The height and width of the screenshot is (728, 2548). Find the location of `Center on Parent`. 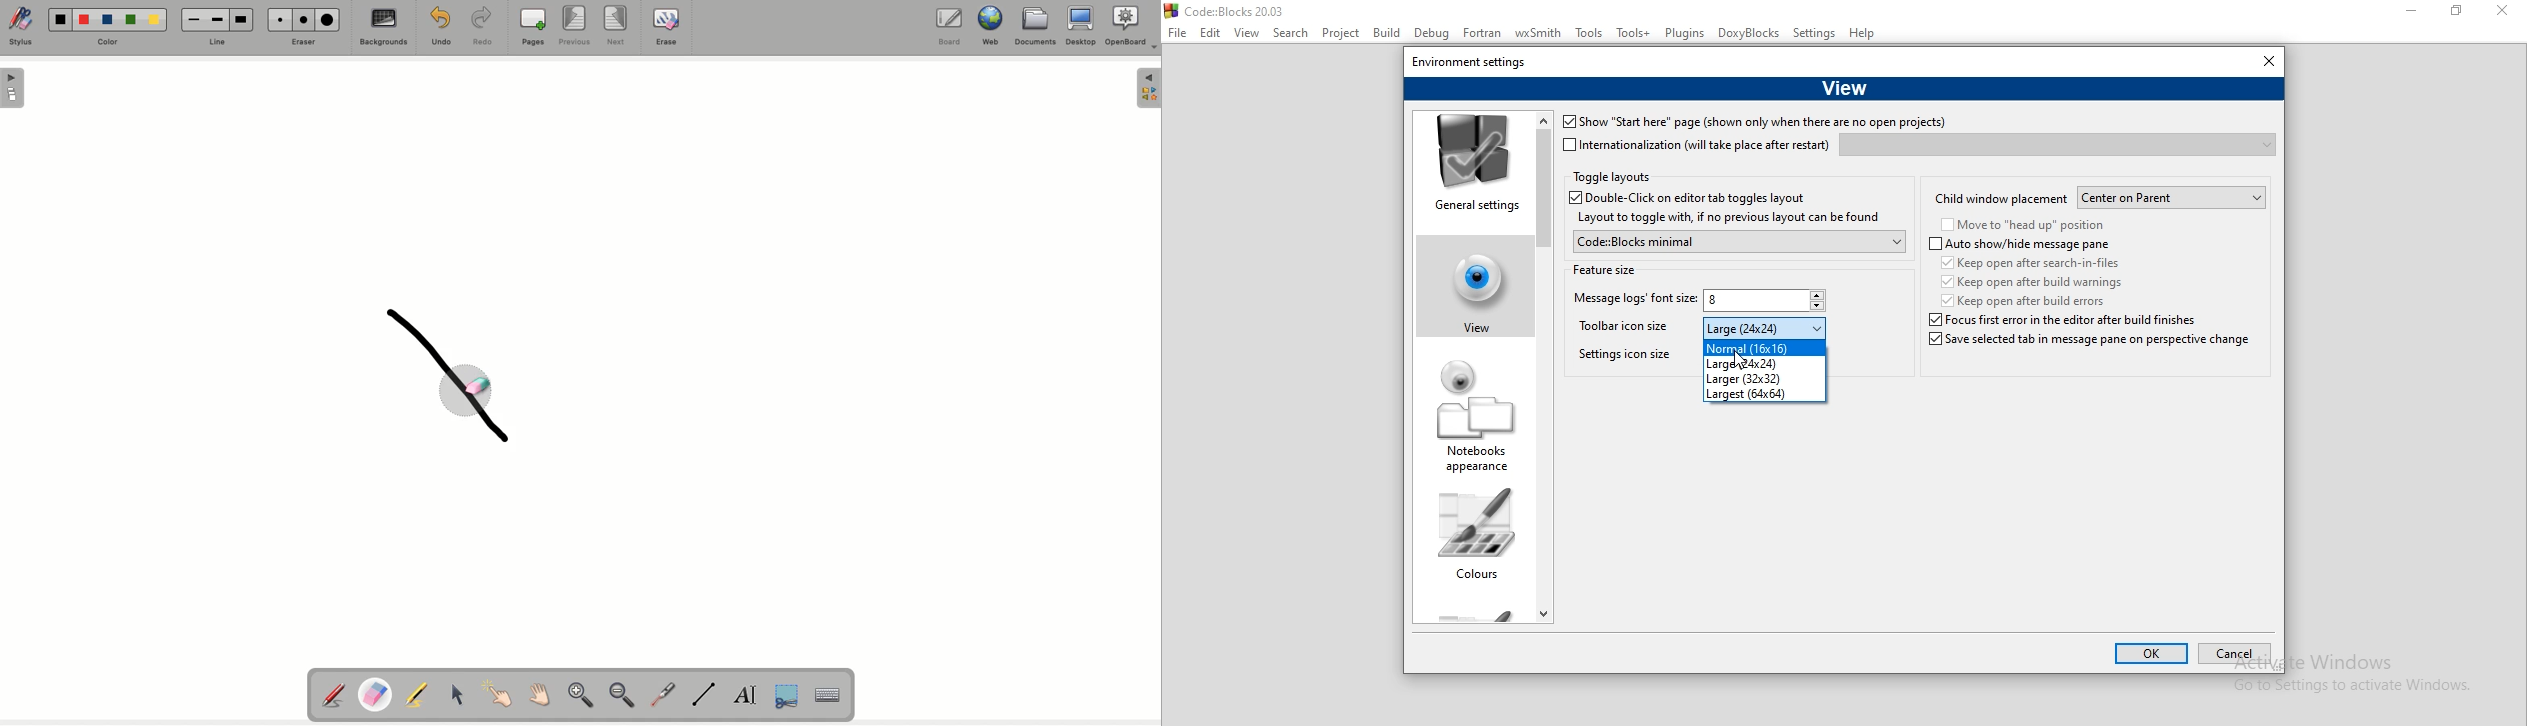

Center on Parent is located at coordinates (2173, 198).